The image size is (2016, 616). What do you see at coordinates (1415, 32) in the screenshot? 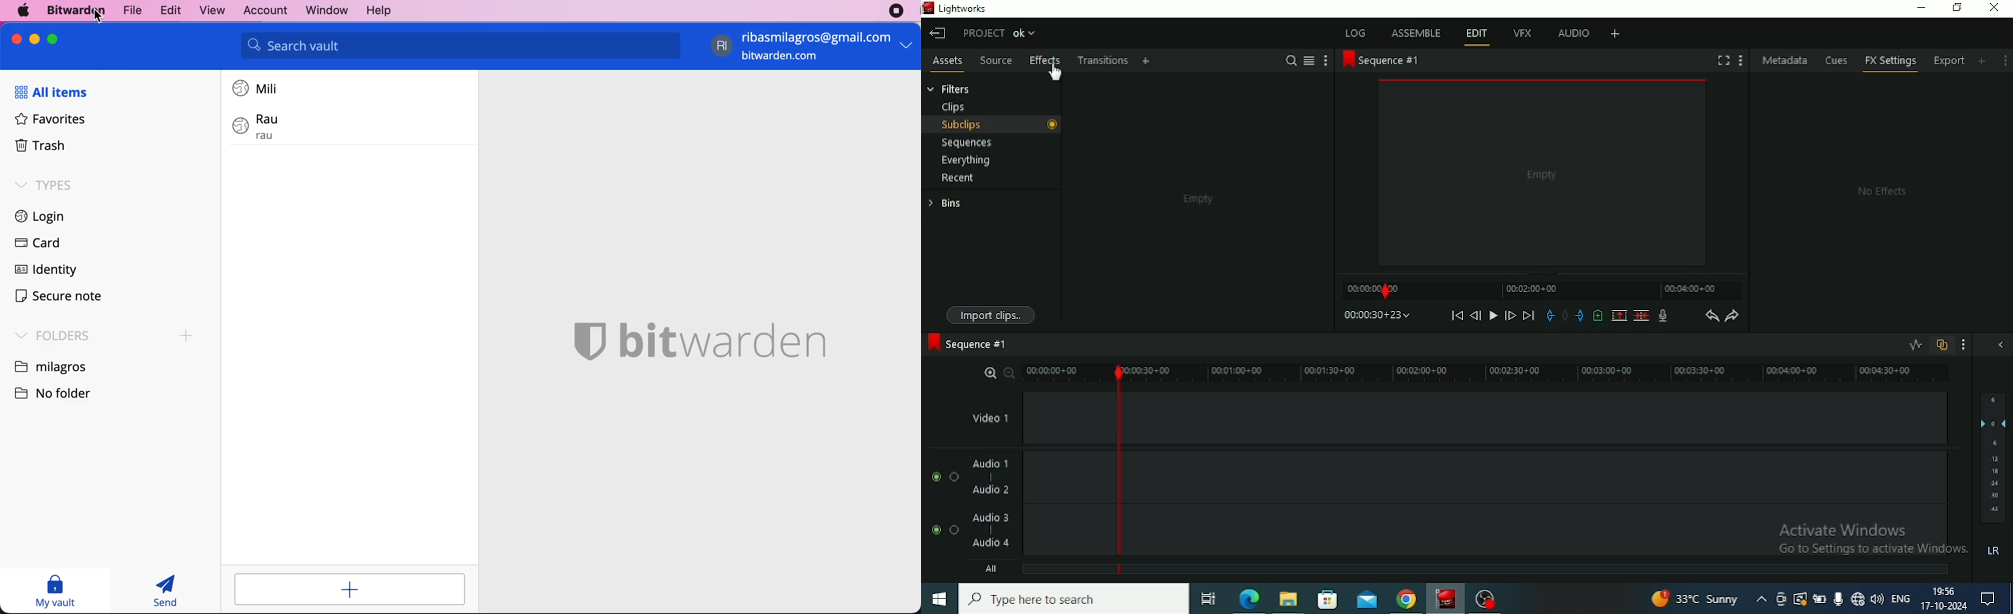
I see `Assemble` at bounding box center [1415, 32].